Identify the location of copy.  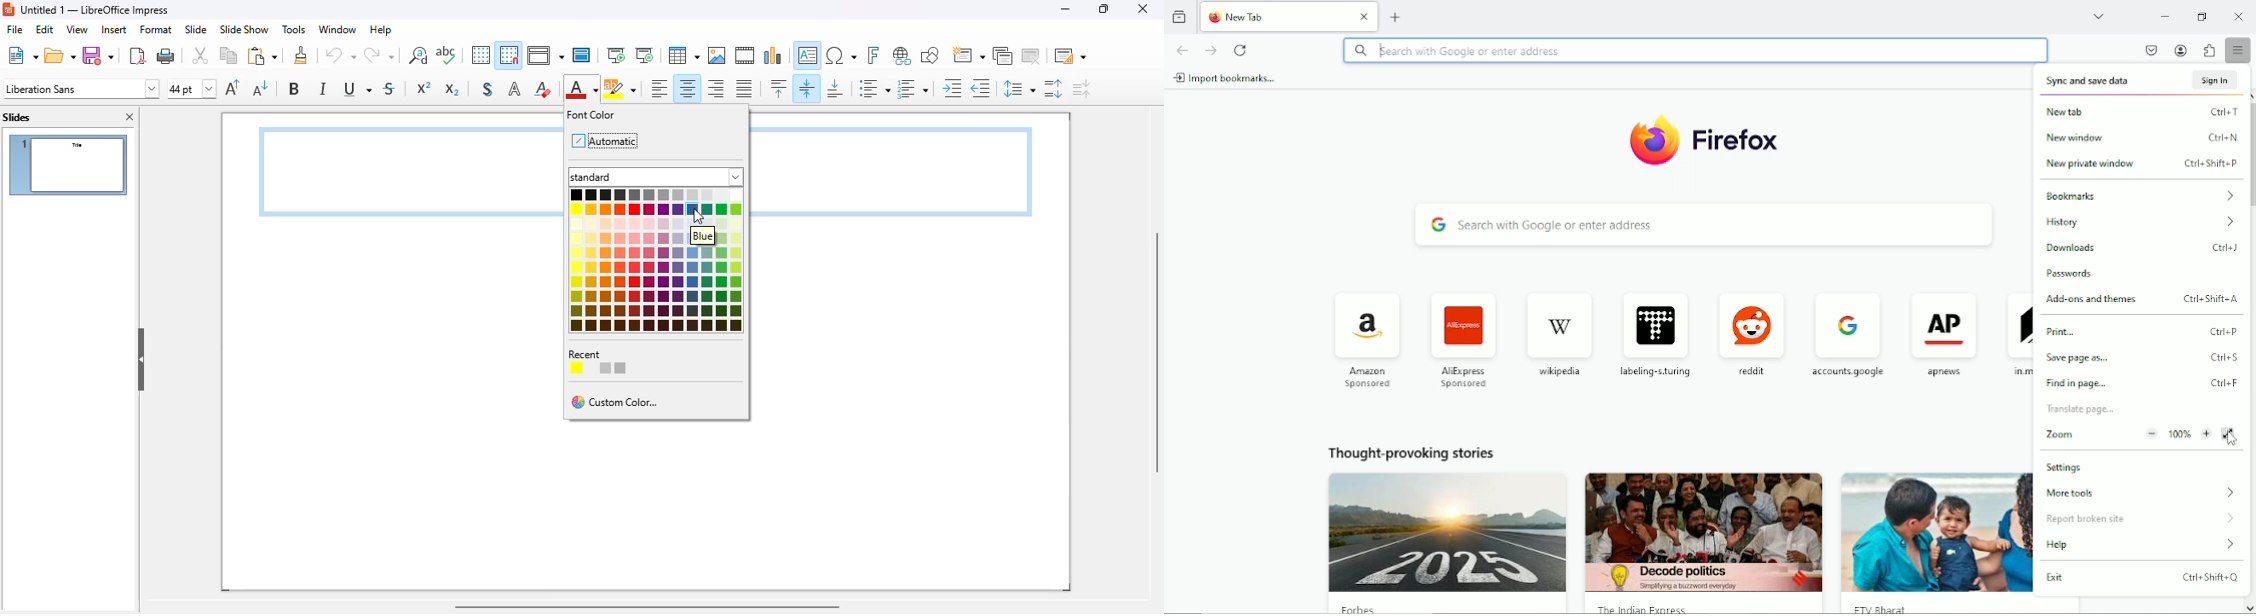
(229, 55).